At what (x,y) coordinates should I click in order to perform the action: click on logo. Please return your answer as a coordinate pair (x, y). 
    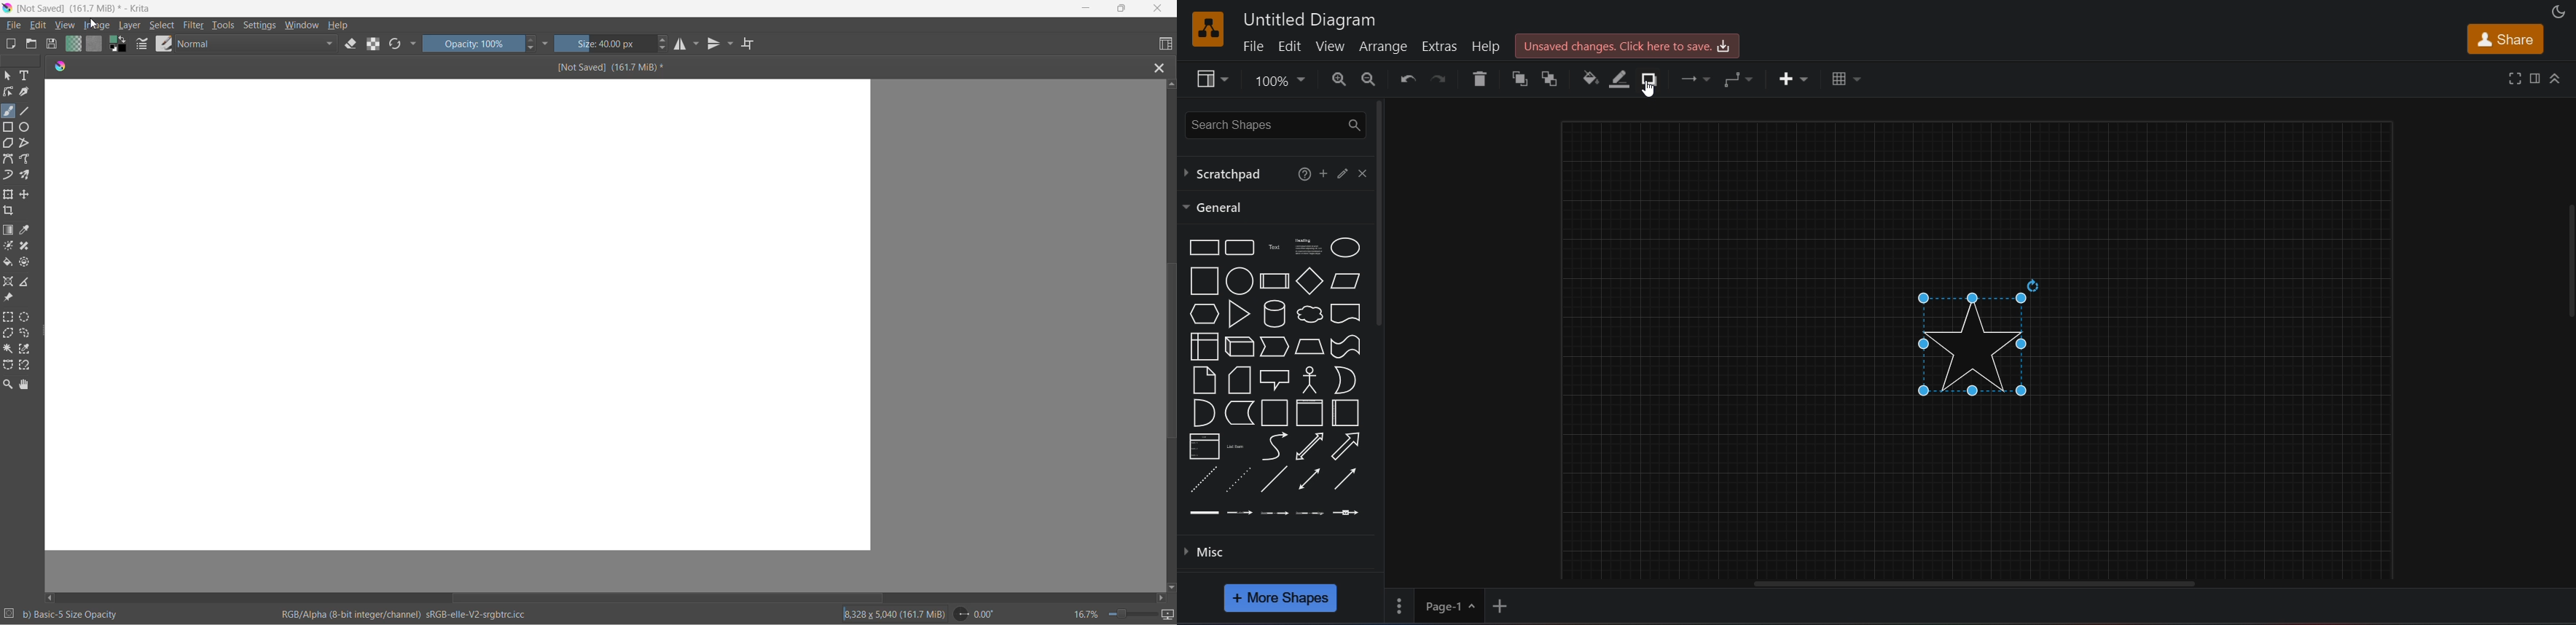
    Looking at the image, I should click on (1207, 27).